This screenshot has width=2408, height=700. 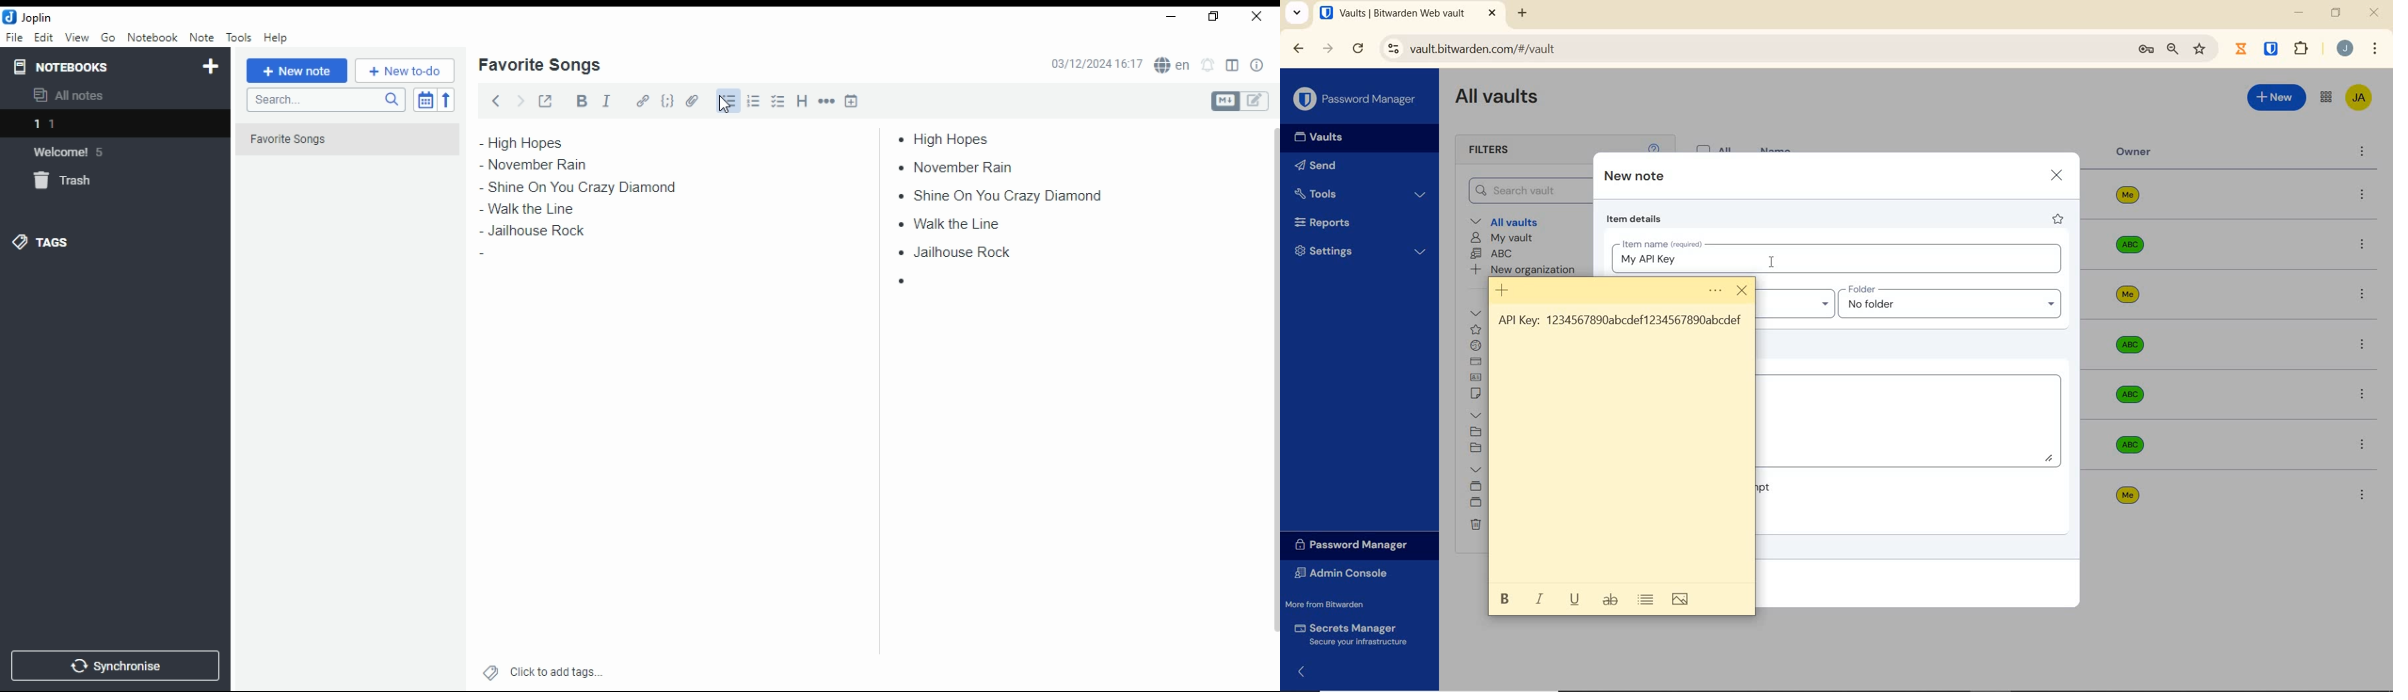 What do you see at coordinates (539, 66) in the screenshot?
I see `list name` at bounding box center [539, 66].